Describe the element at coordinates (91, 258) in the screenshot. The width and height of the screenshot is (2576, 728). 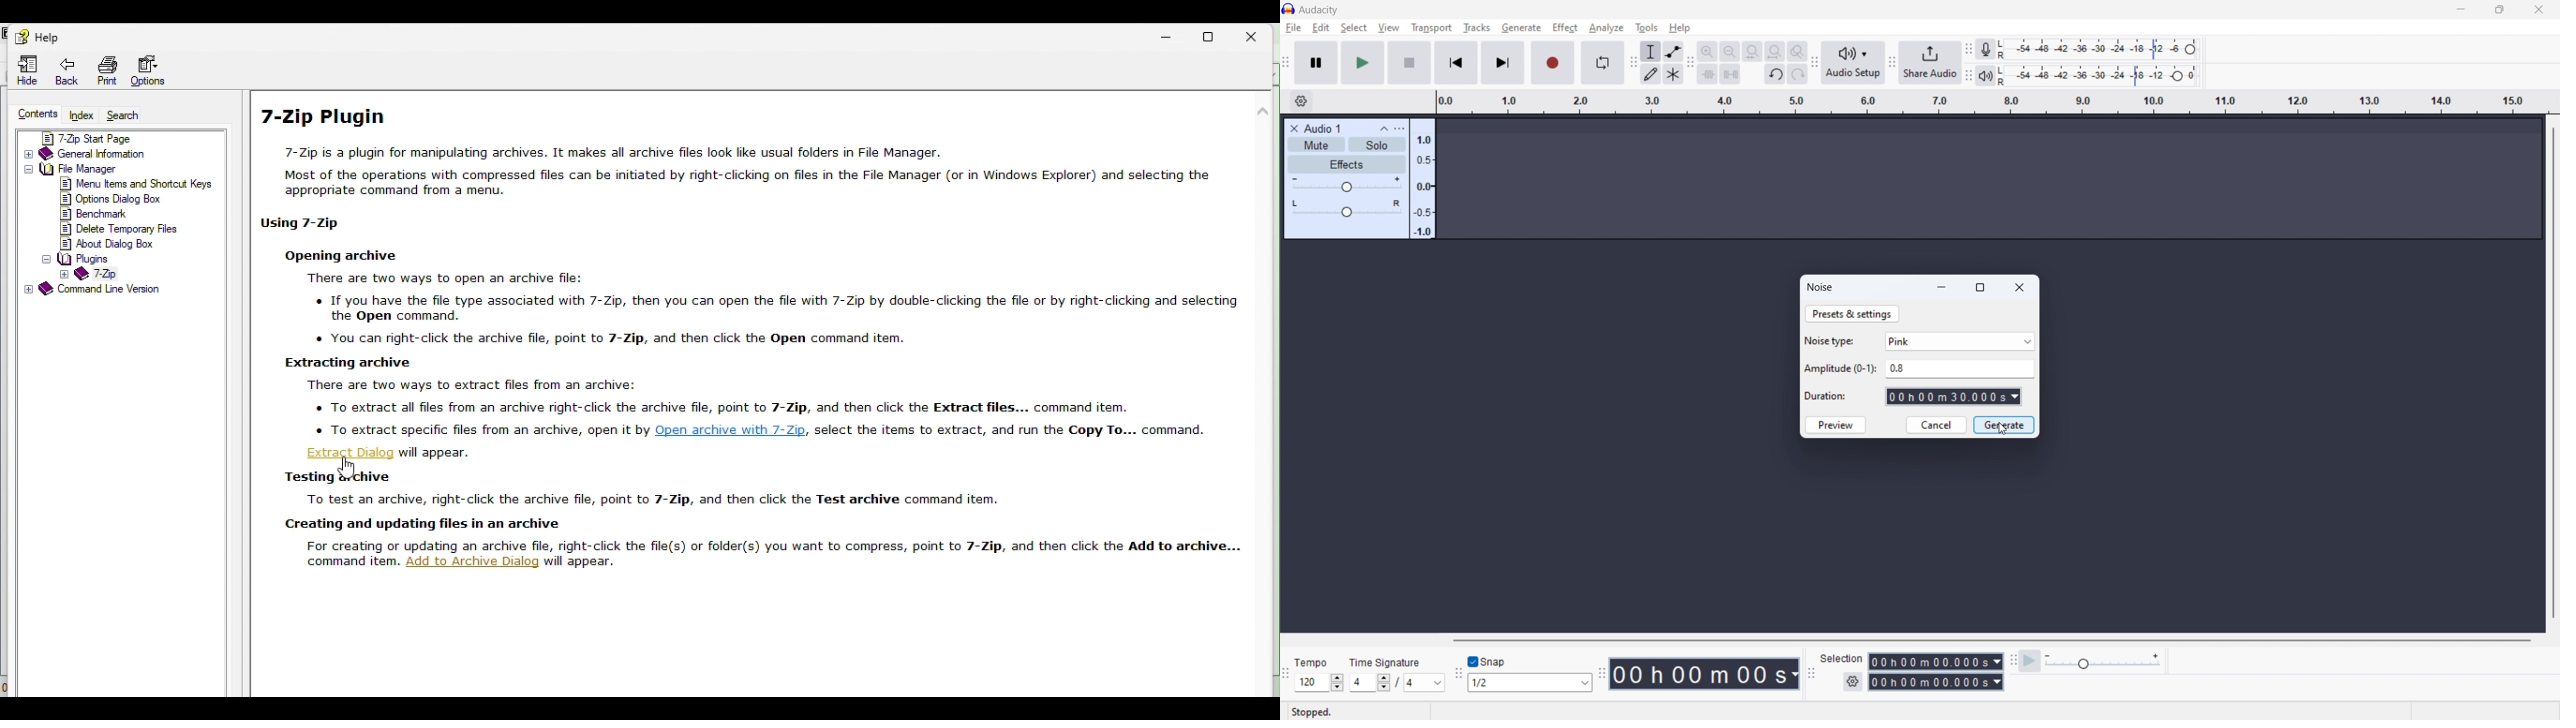
I see `plugins` at that location.